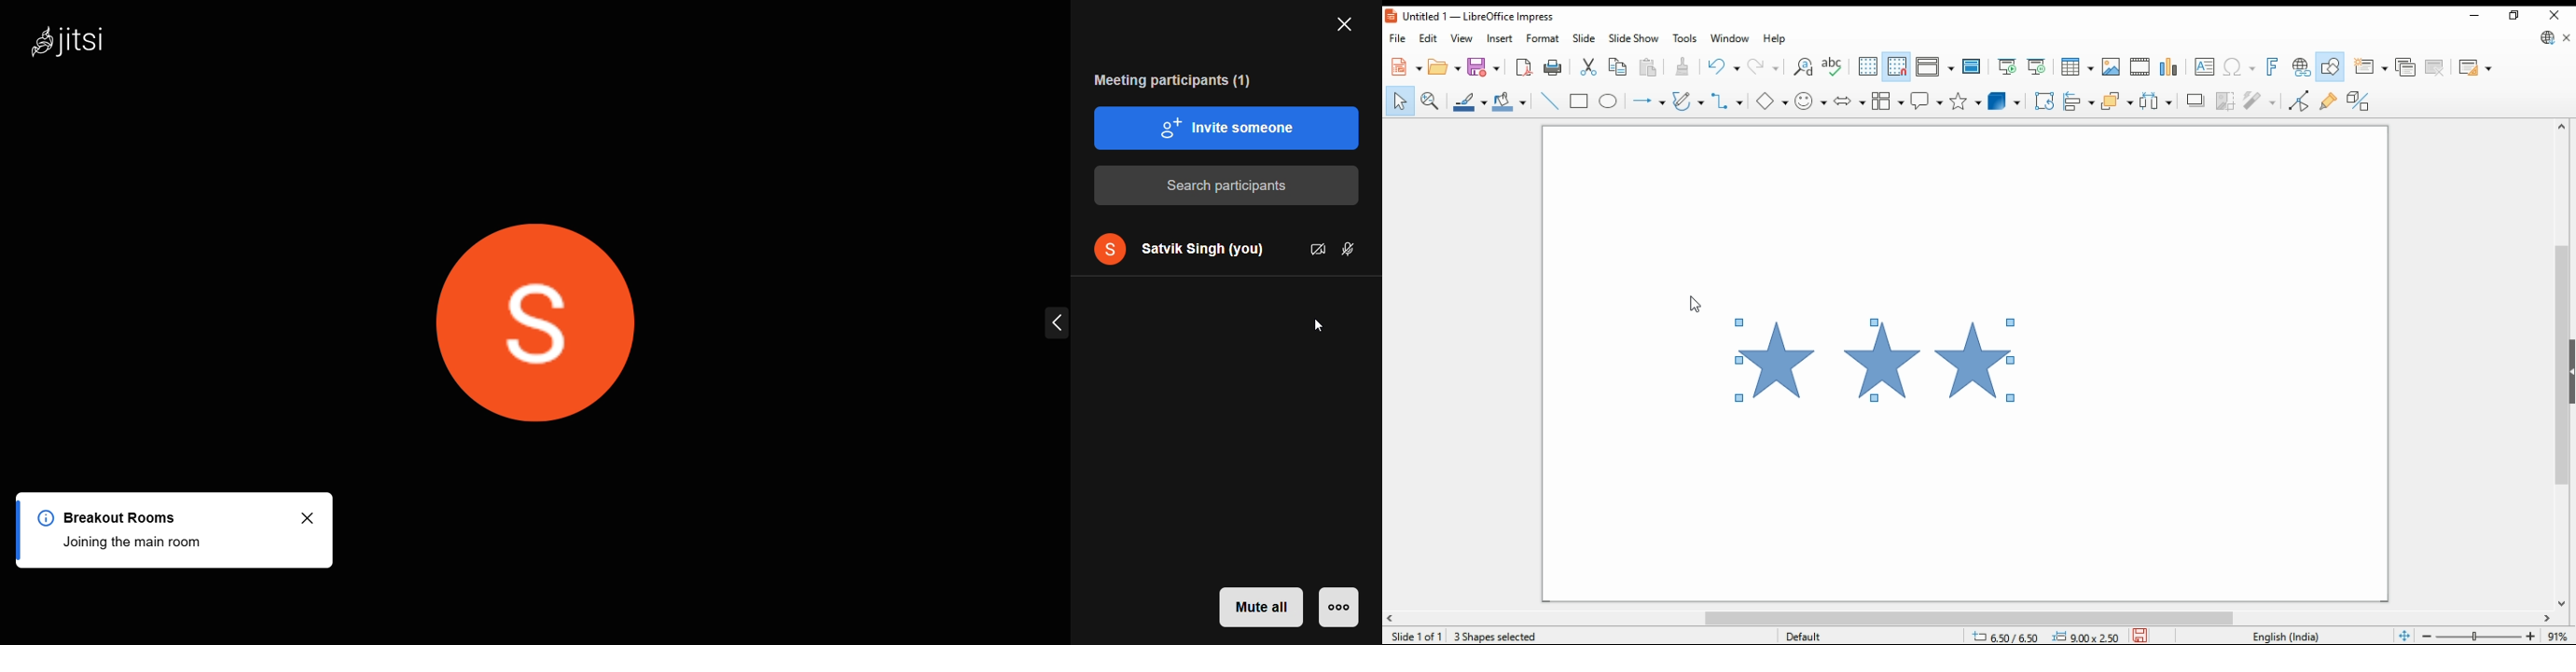  Describe the element at coordinates (1544, 37) in the screenshot. I see `format` at that location.